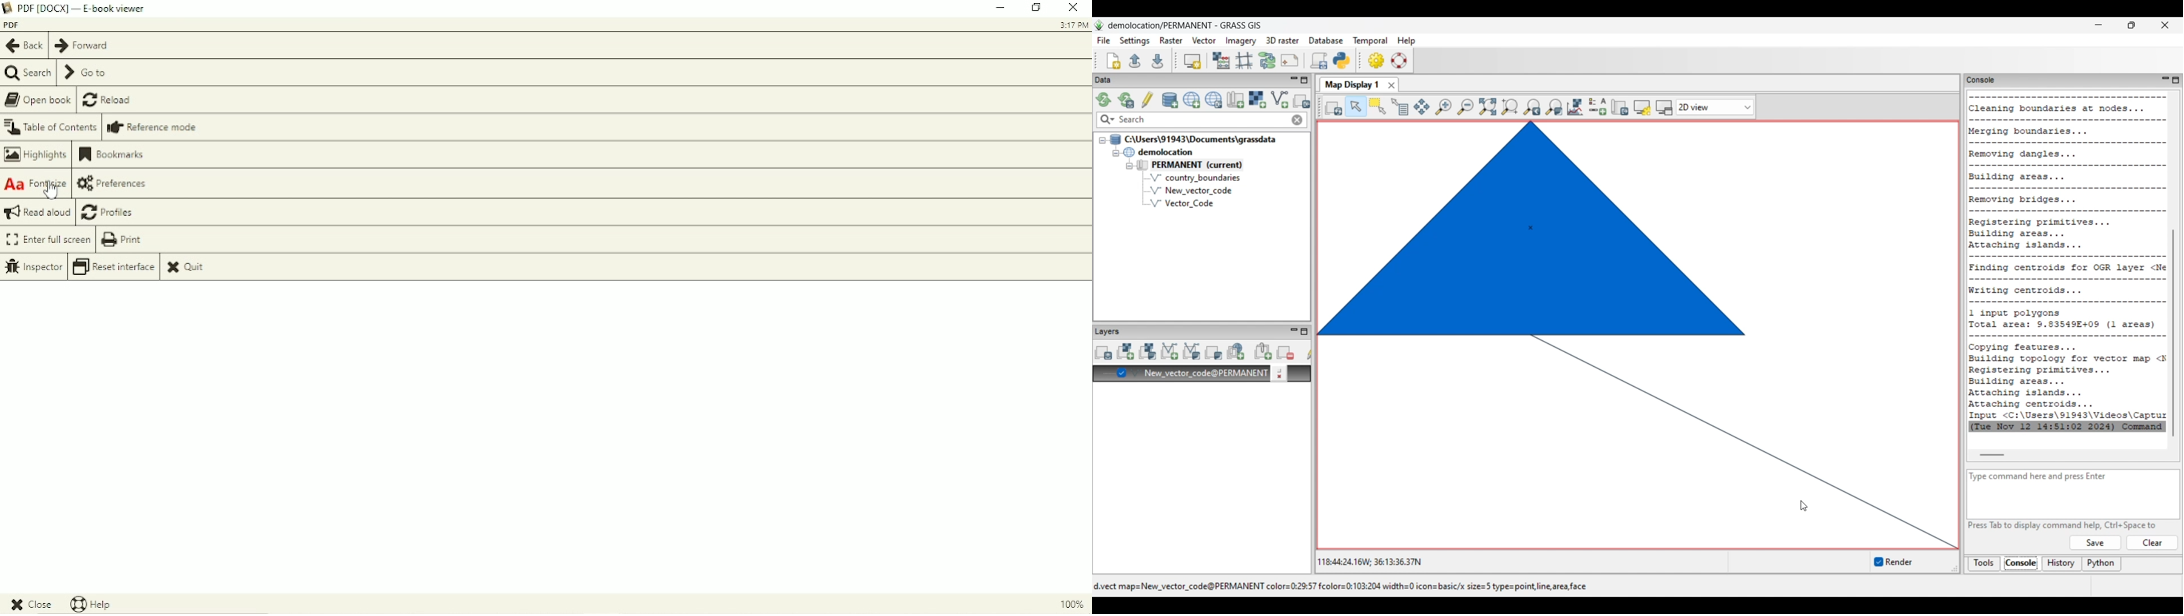 The height and width of the screenshot is (616, 2184). I want to click on Search, so click(29, 73).